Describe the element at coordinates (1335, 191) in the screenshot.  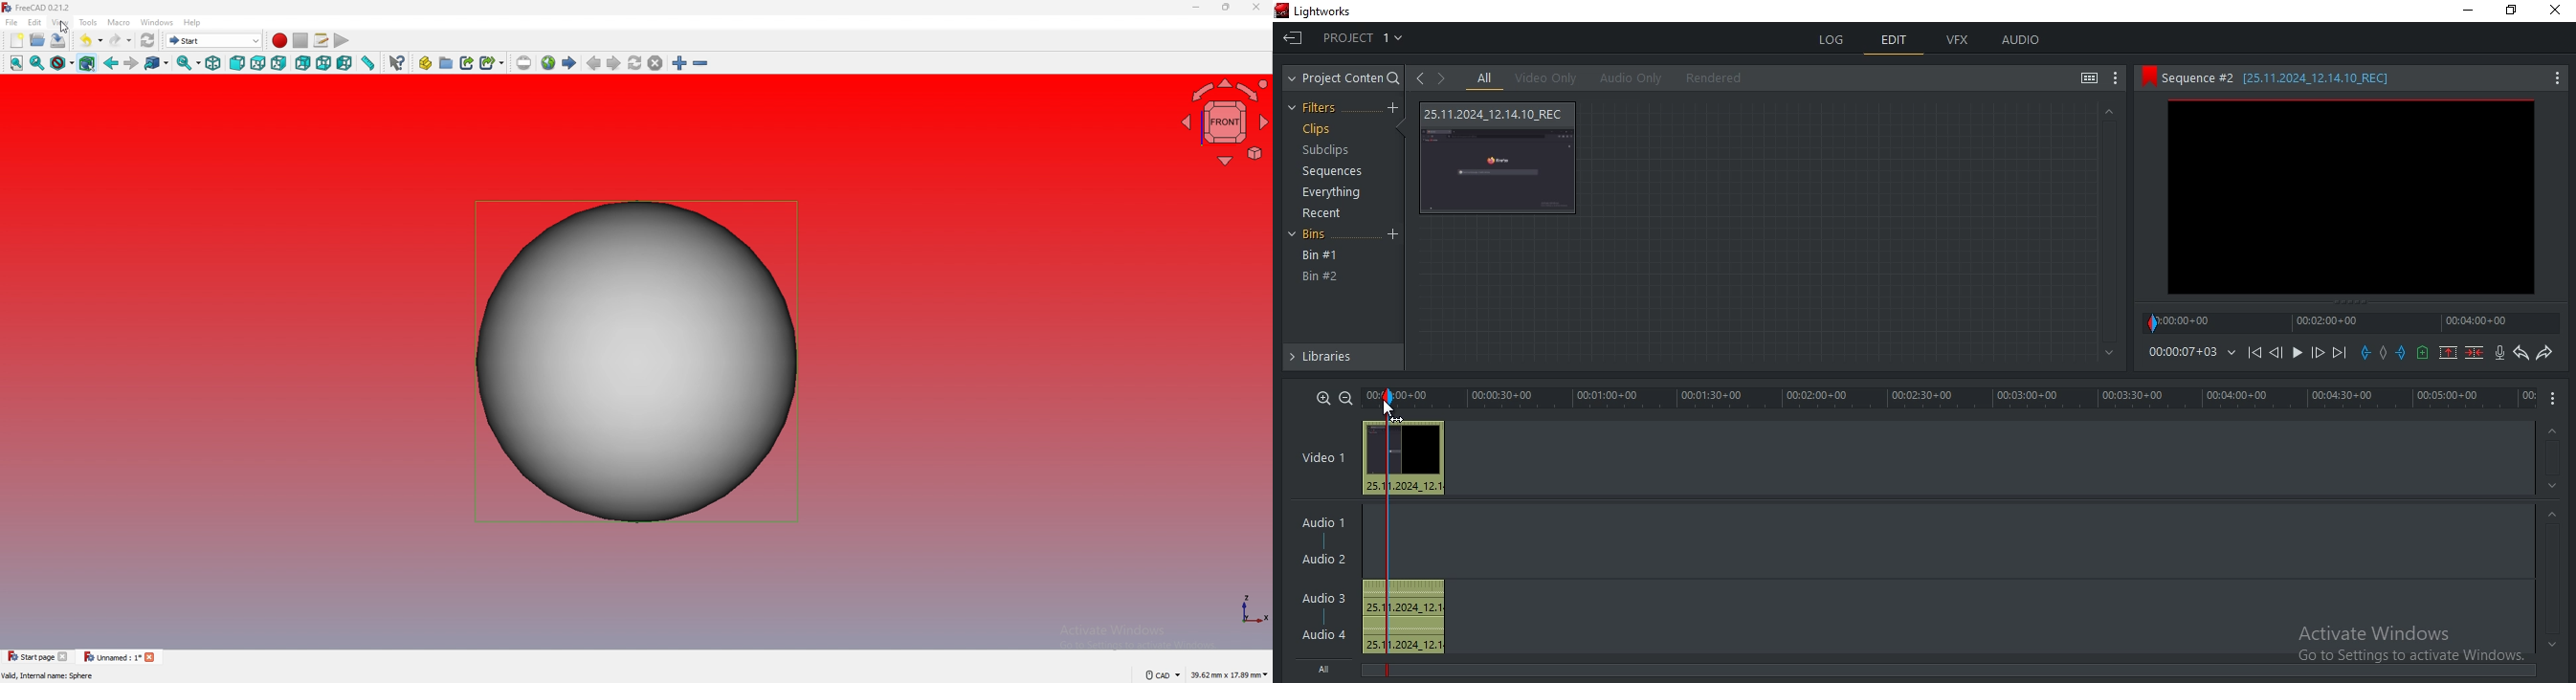
I see `everything` at that location.